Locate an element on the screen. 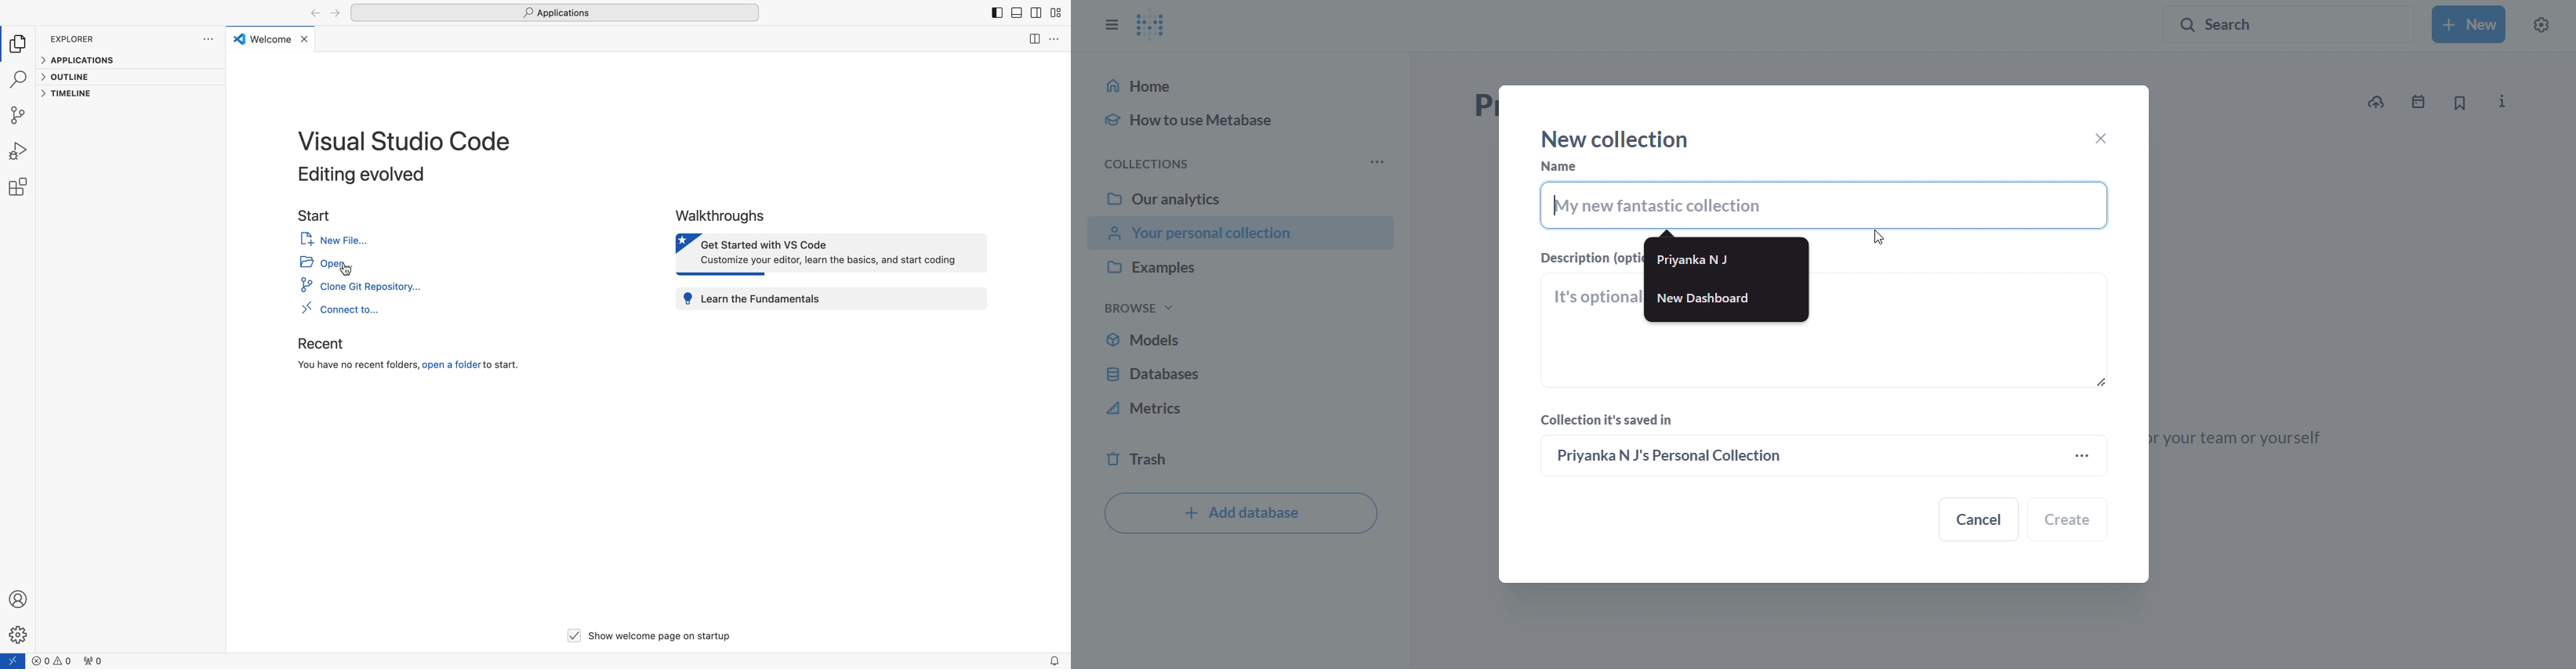 This screenshot has height=672, width=2576. run and debug is located at coordinates (20, 152).